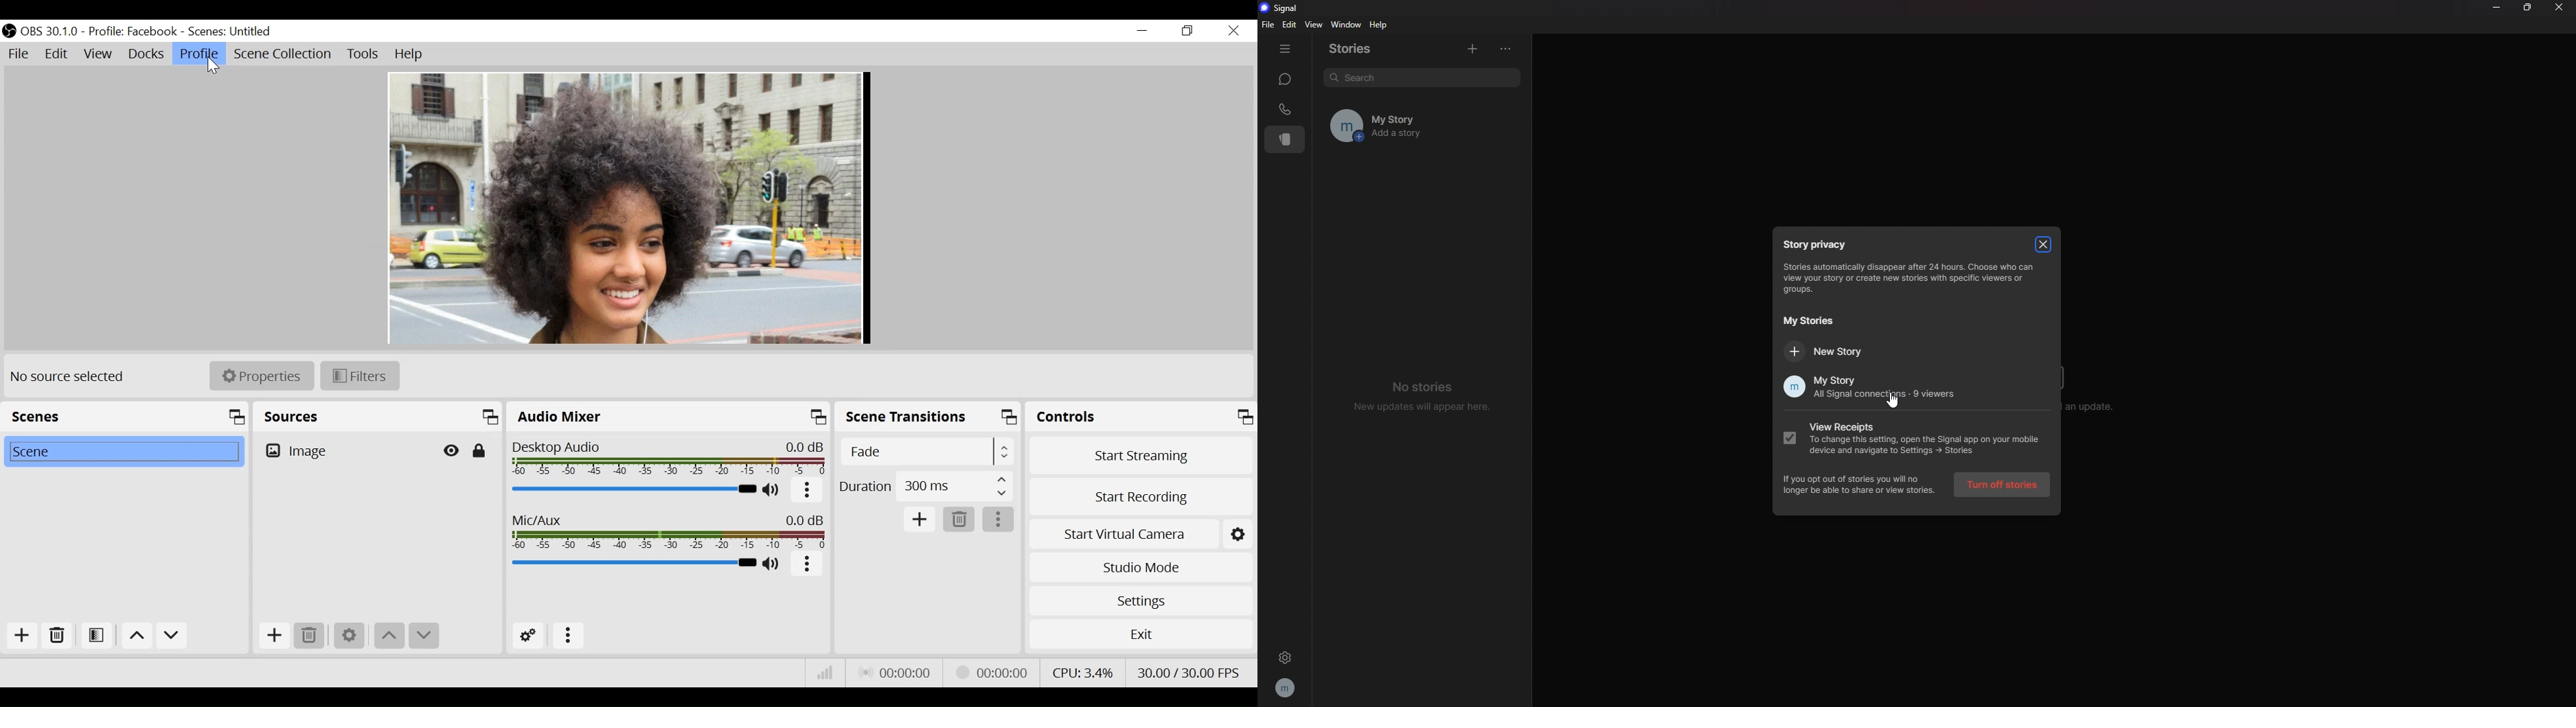  I want to click on Move up, so click(388, 636).